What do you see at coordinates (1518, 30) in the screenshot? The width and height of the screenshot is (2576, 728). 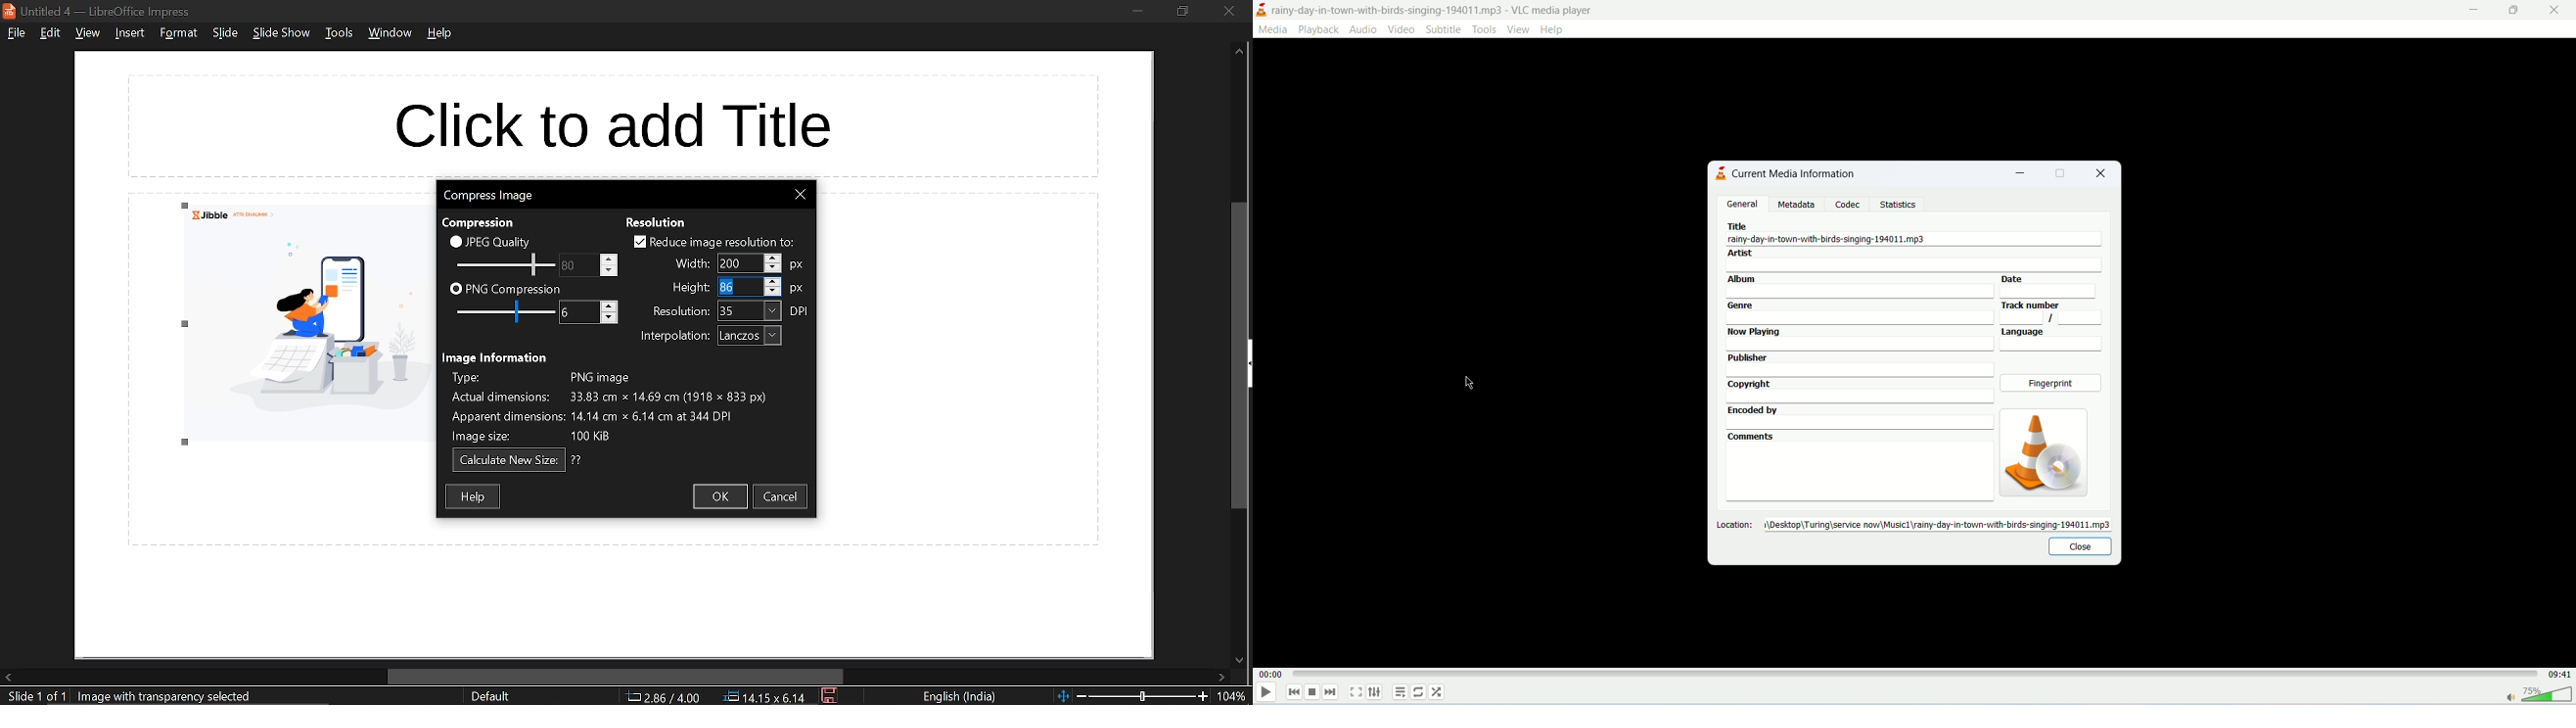 I see `view` at bounding box center [1518, 30].